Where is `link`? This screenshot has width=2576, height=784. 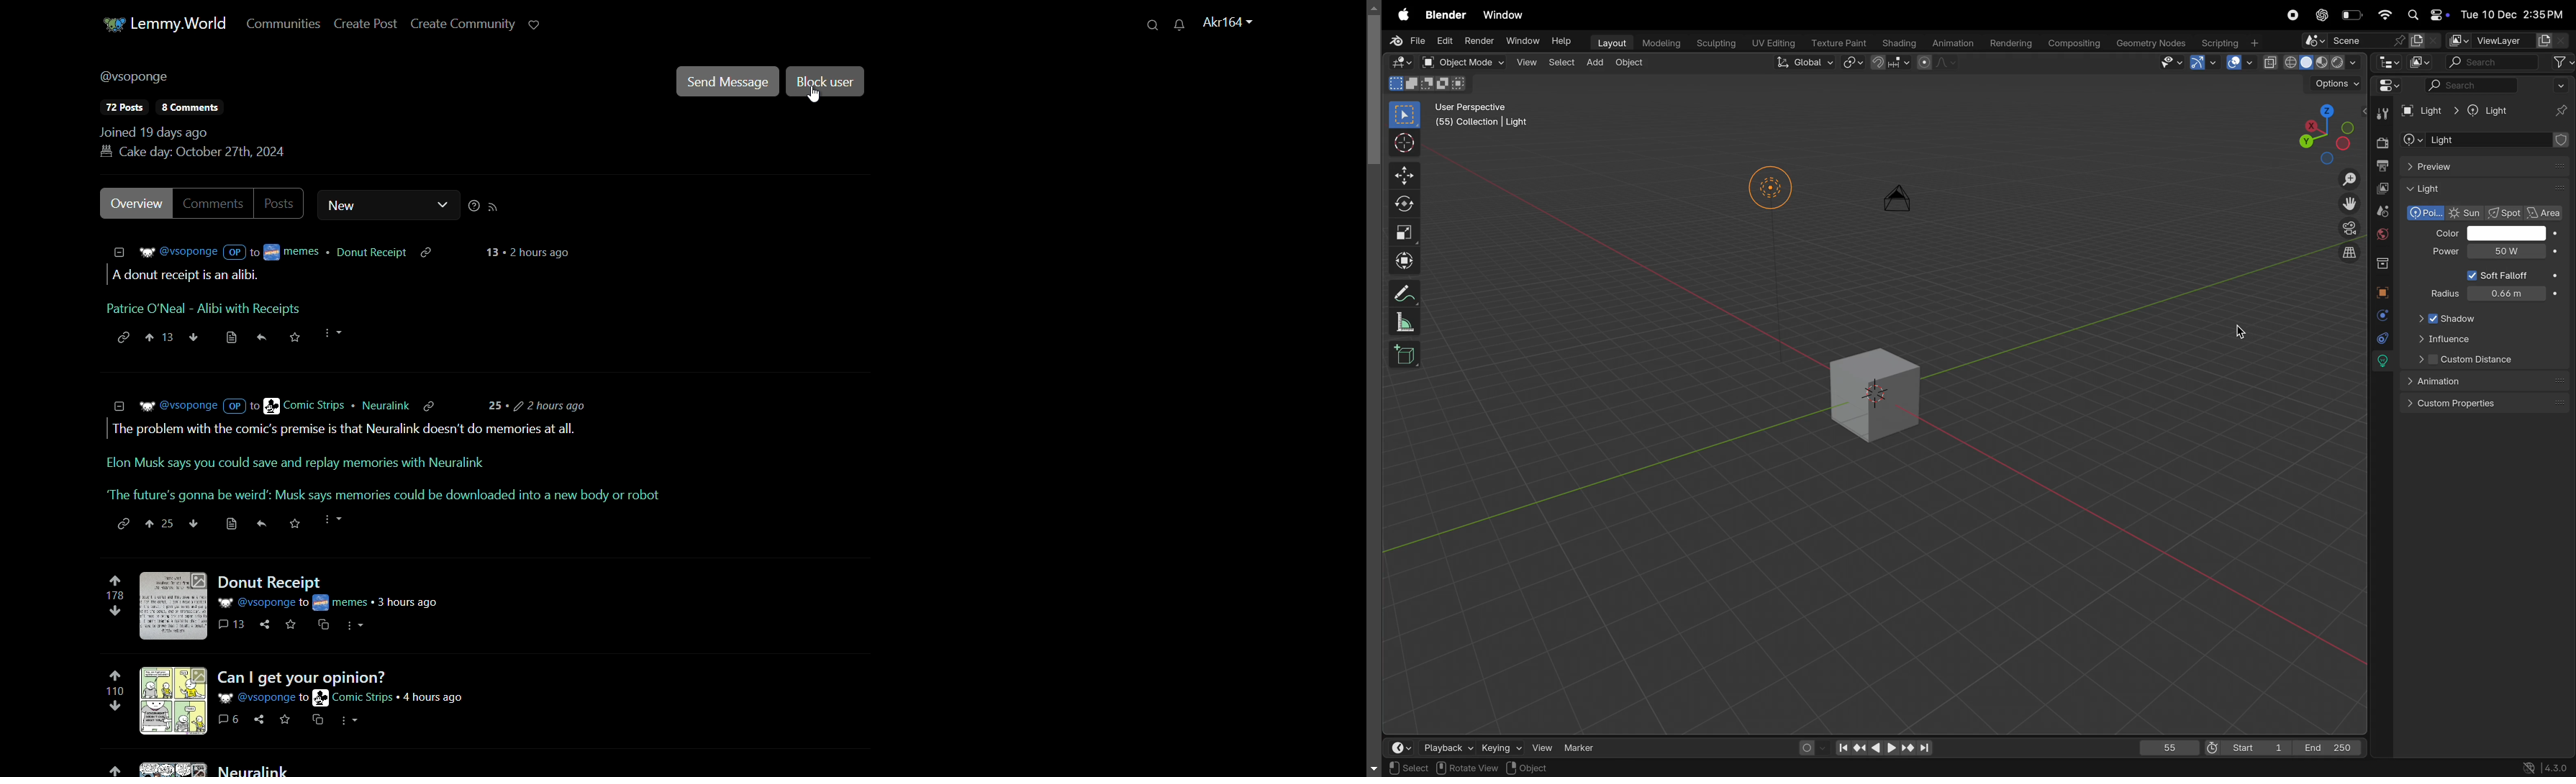 link is located at coordinates (121, 337).